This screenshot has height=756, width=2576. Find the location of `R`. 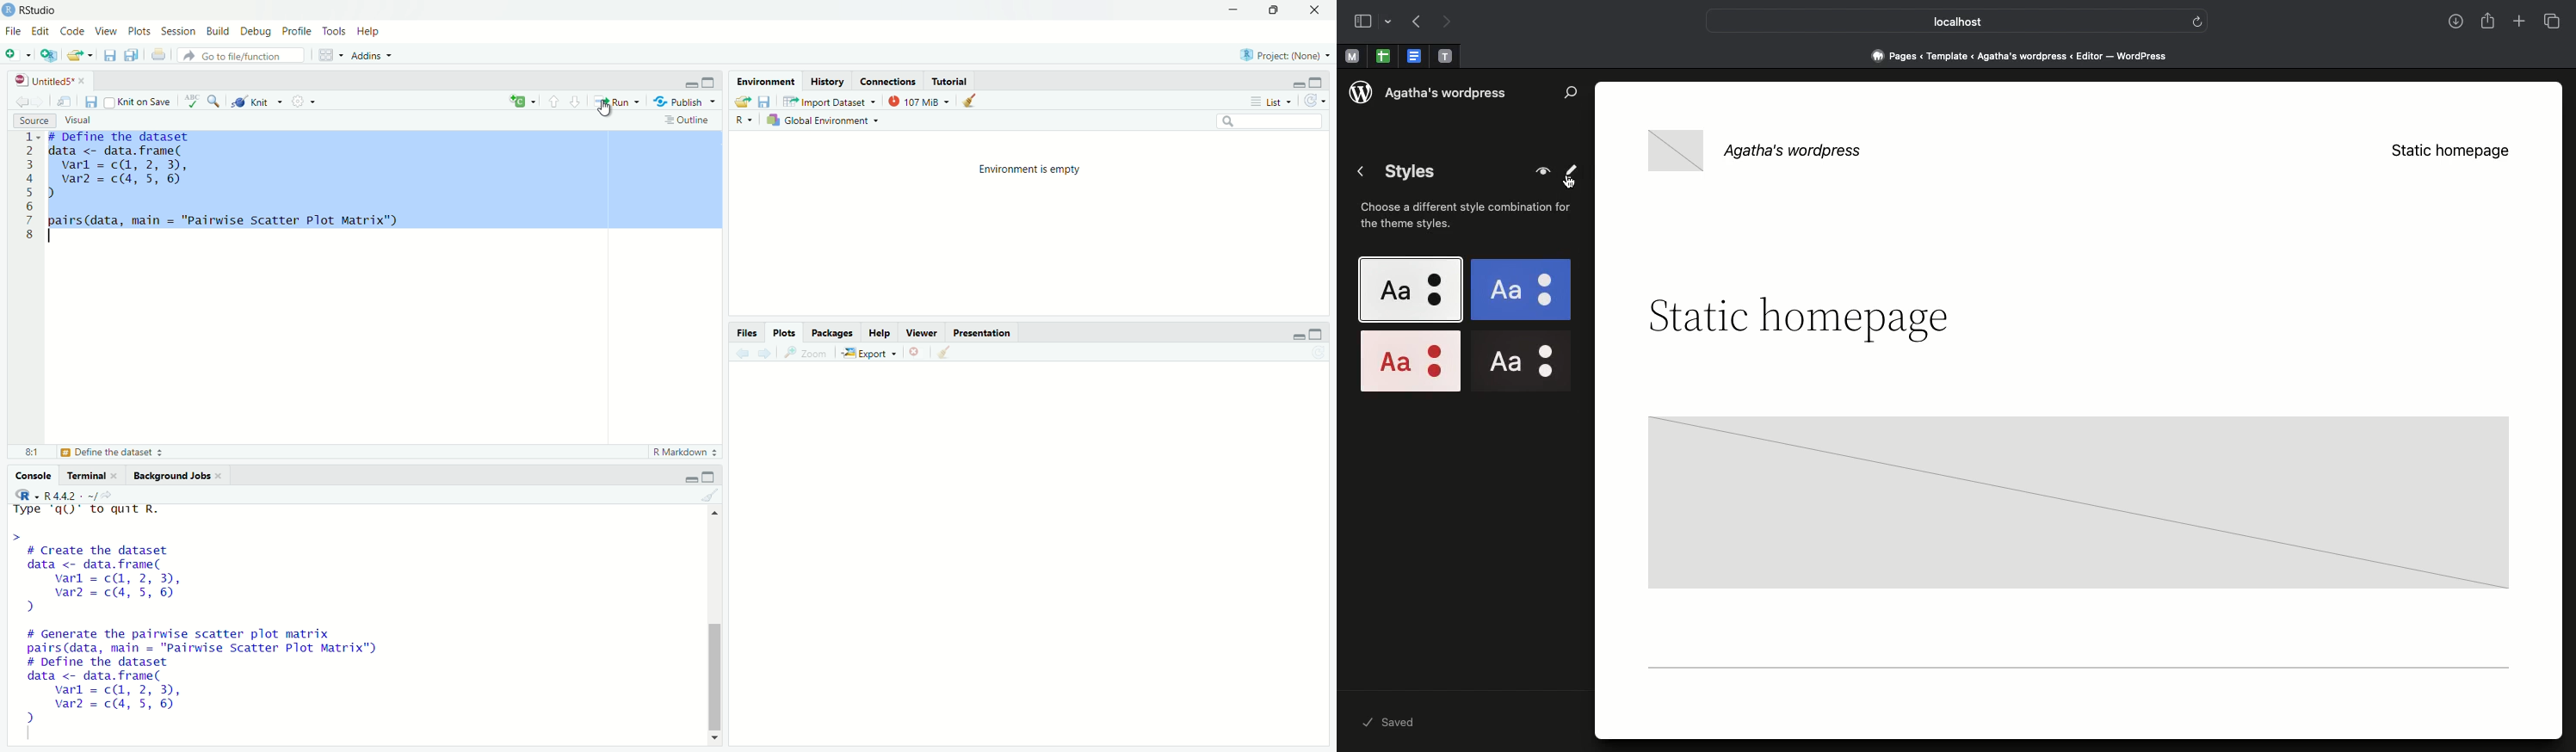

R is located at coordinates (24, 494).